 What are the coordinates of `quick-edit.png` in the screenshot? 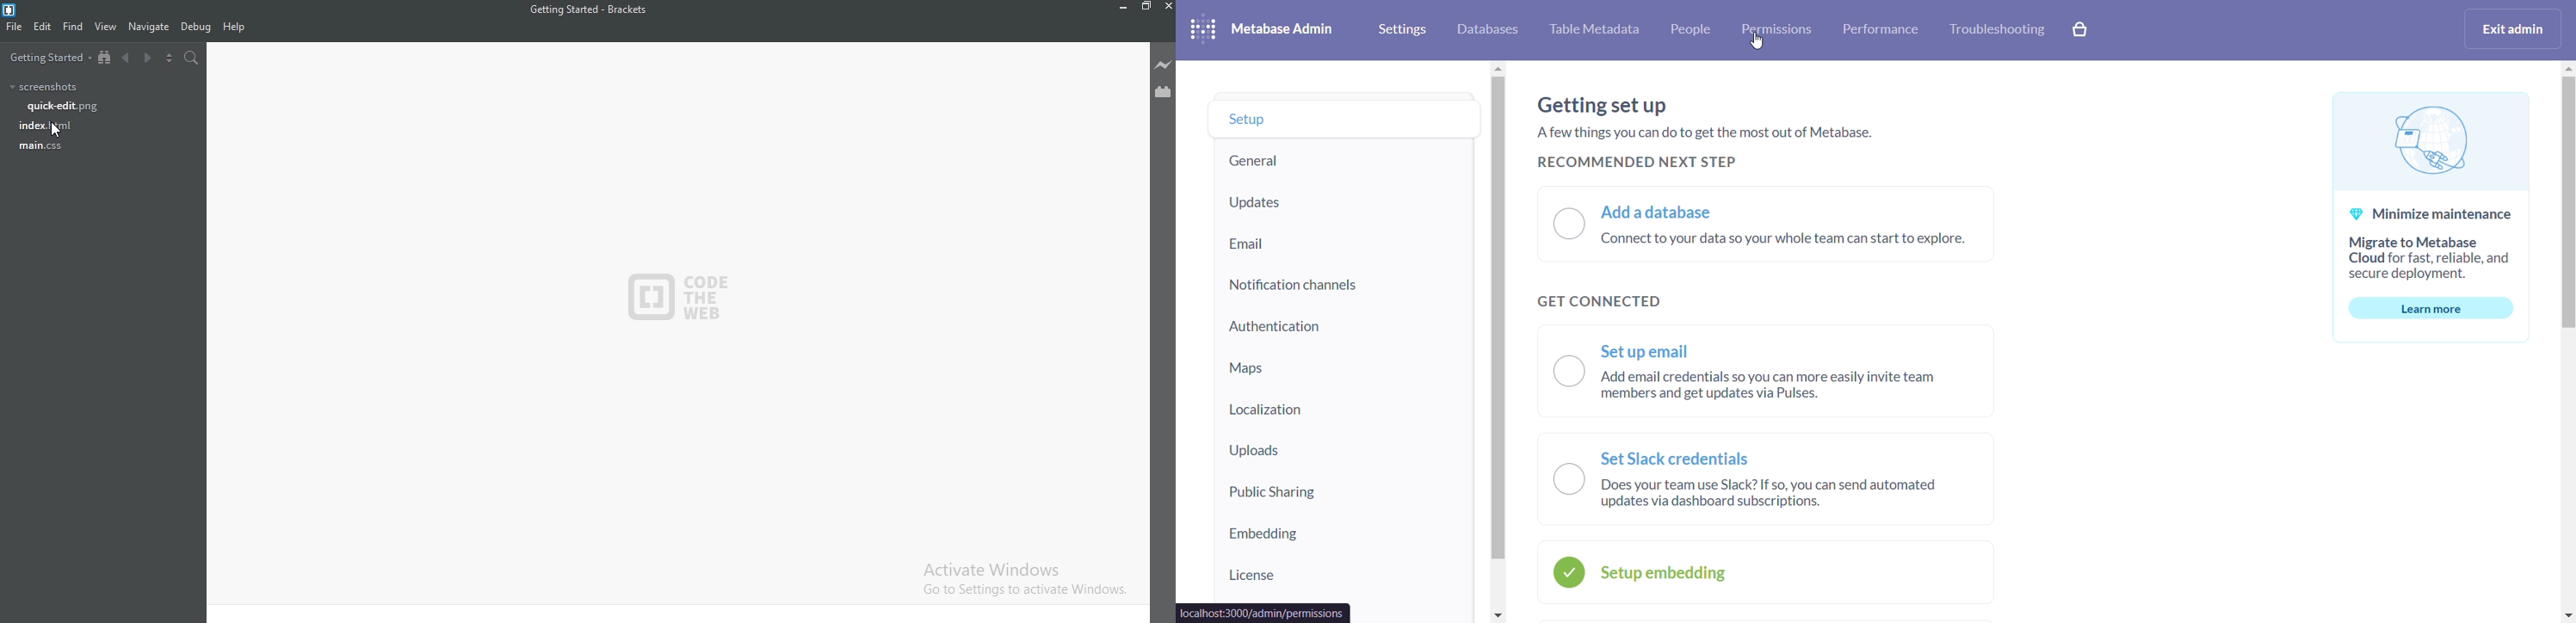 It's located at (66, 107).